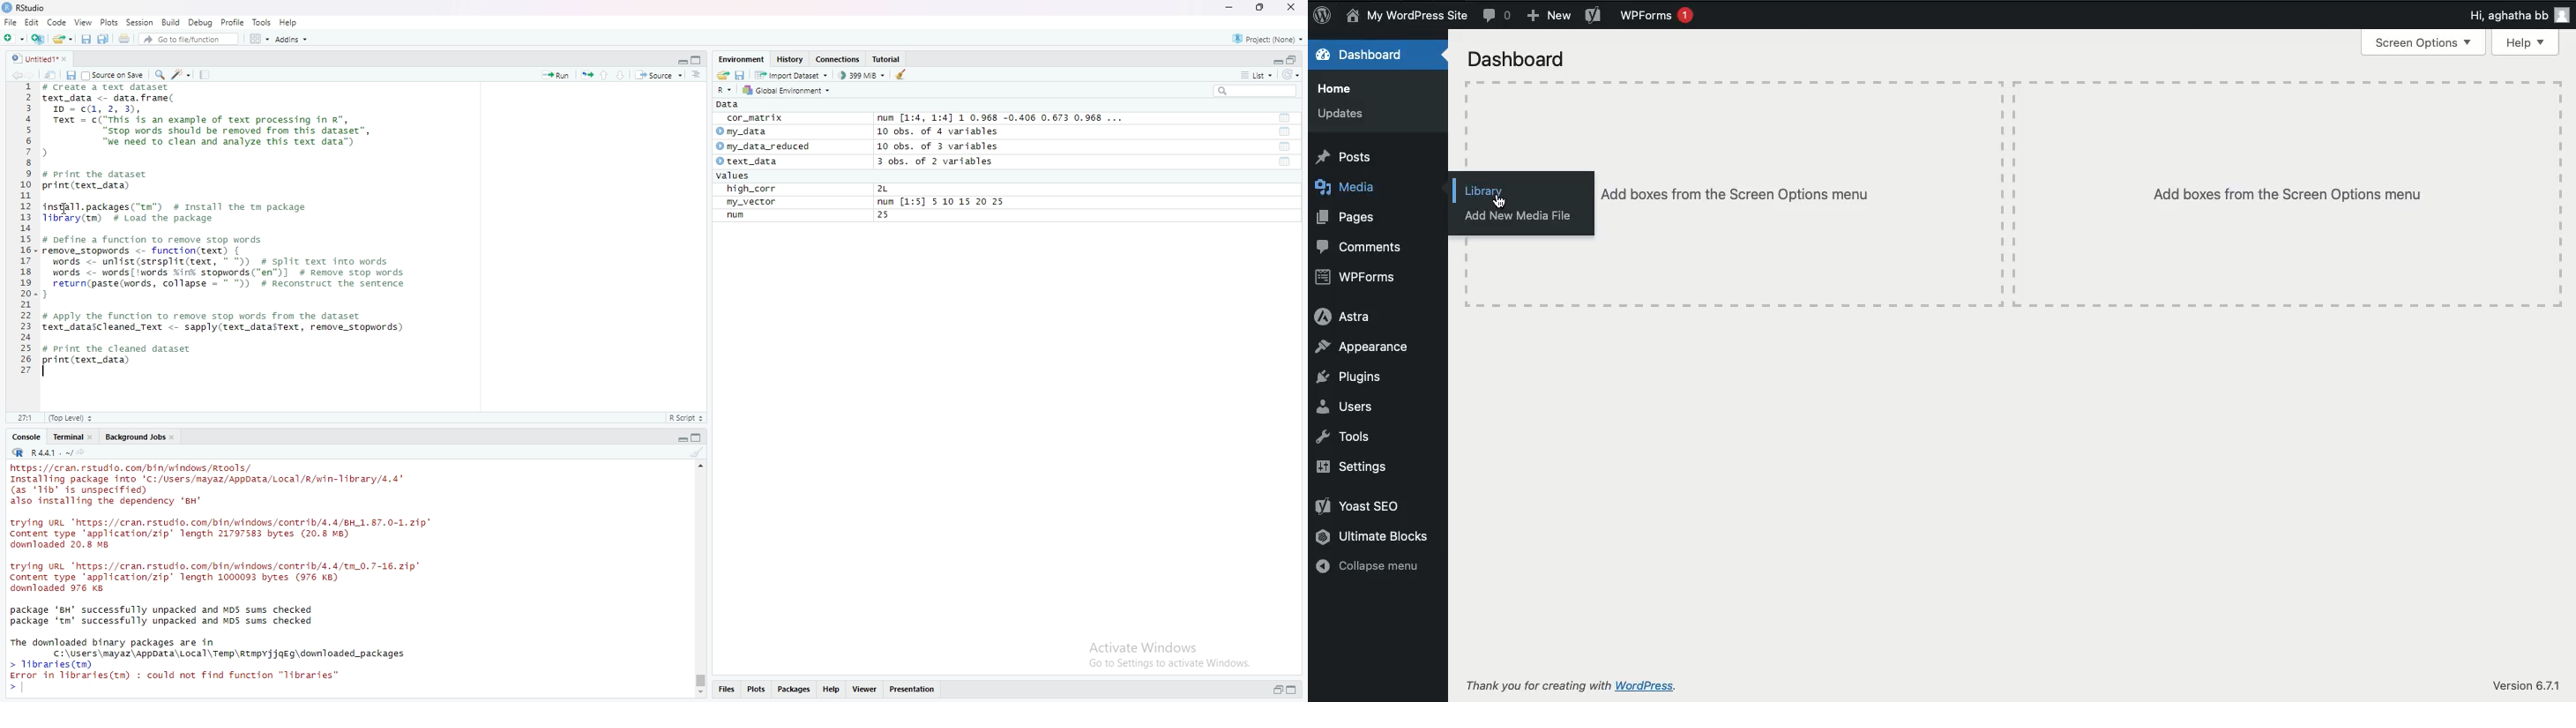 The image size is (2576, 728). I want to click on background jobs, so click(140, 438).